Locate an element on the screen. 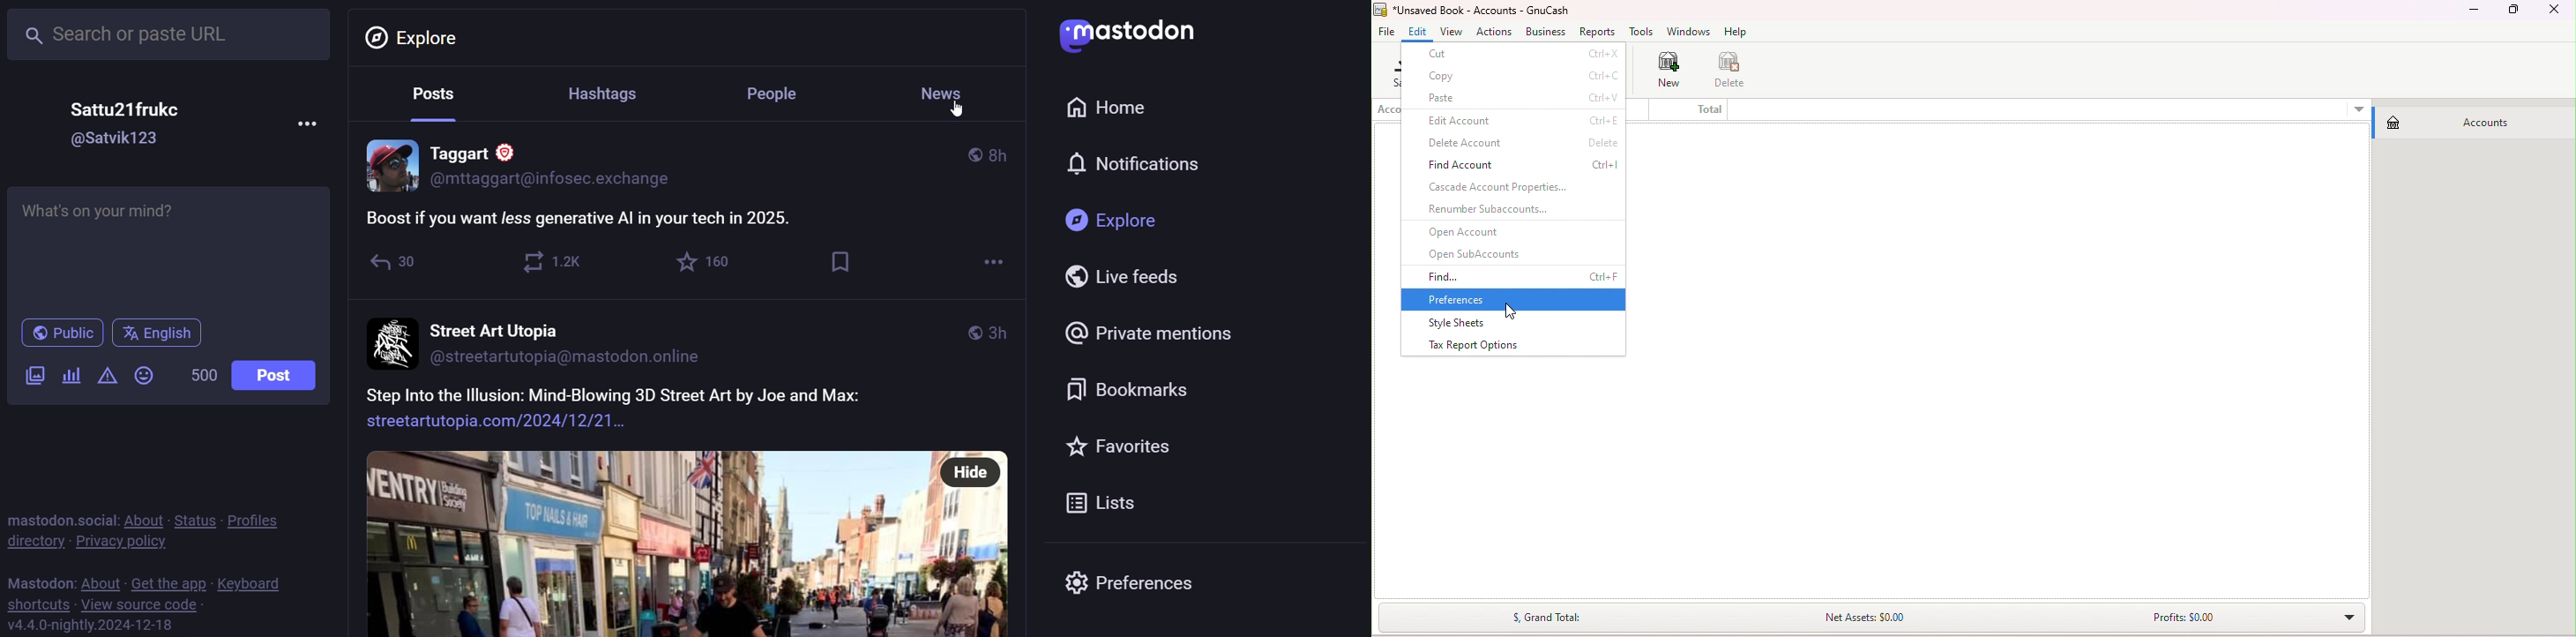 The image size is (2576, 644). File name is located at coordinates (1482, 11).